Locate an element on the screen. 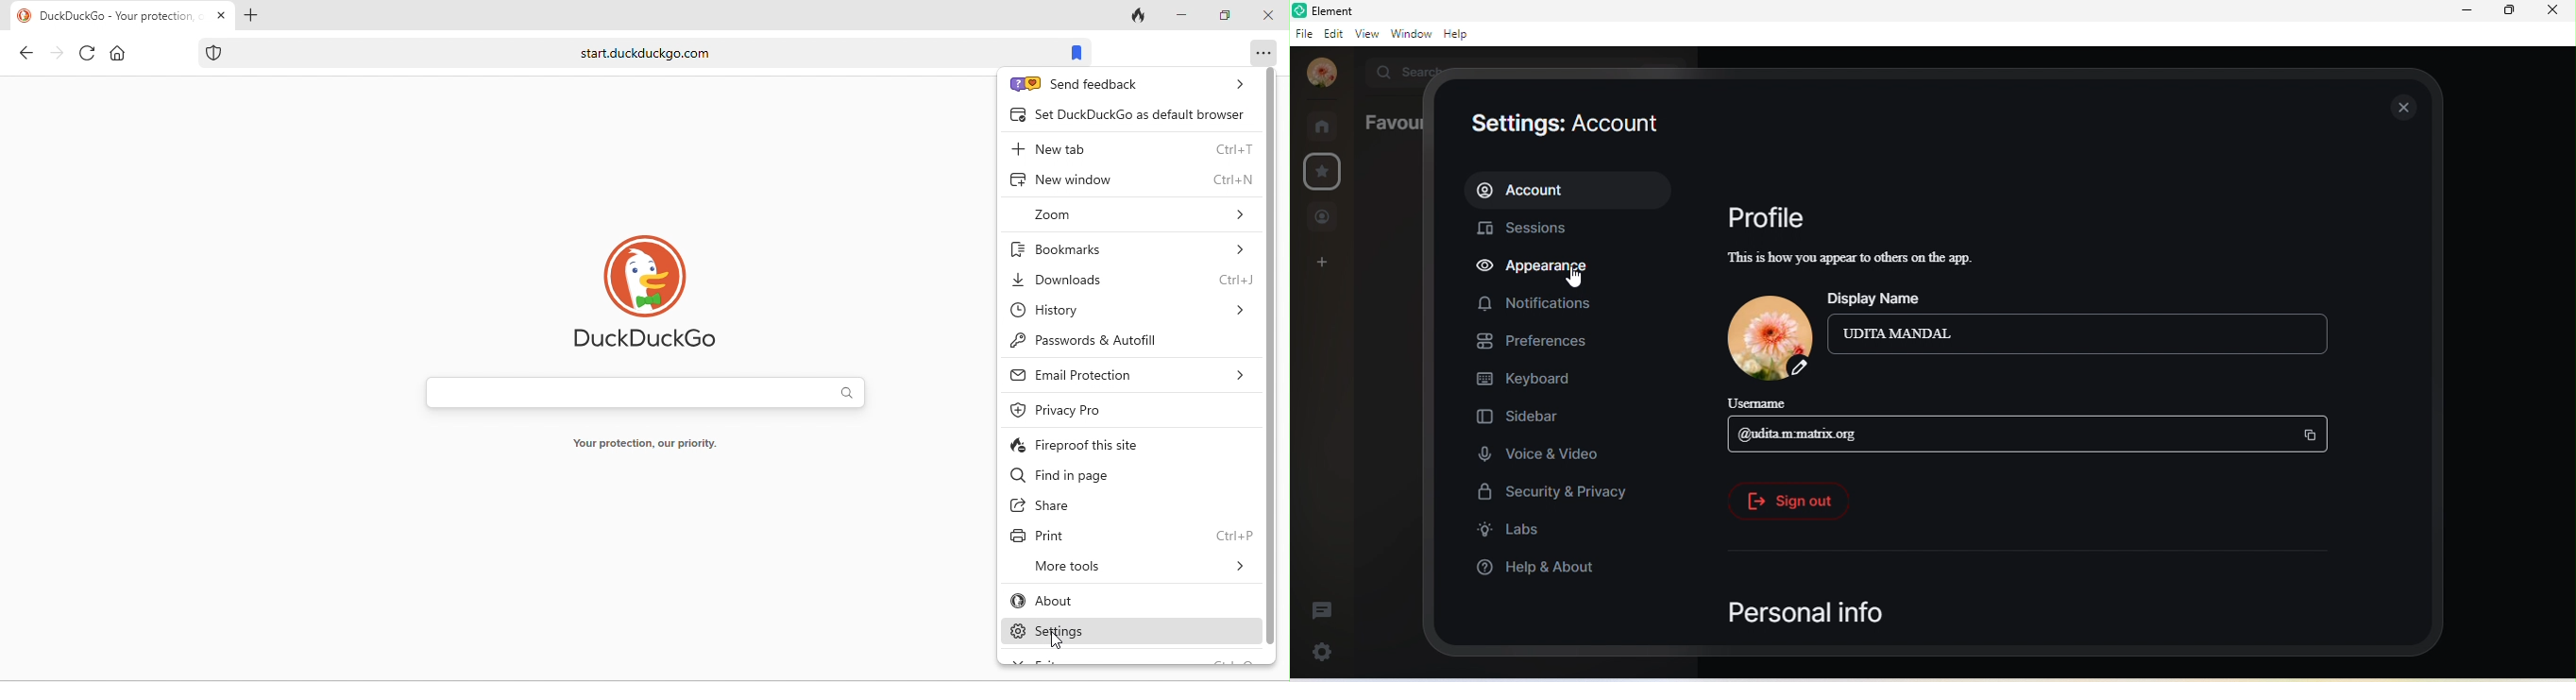 The height and width of the screenshot is (700, 2576). print is located at coordinates (1131, 536).